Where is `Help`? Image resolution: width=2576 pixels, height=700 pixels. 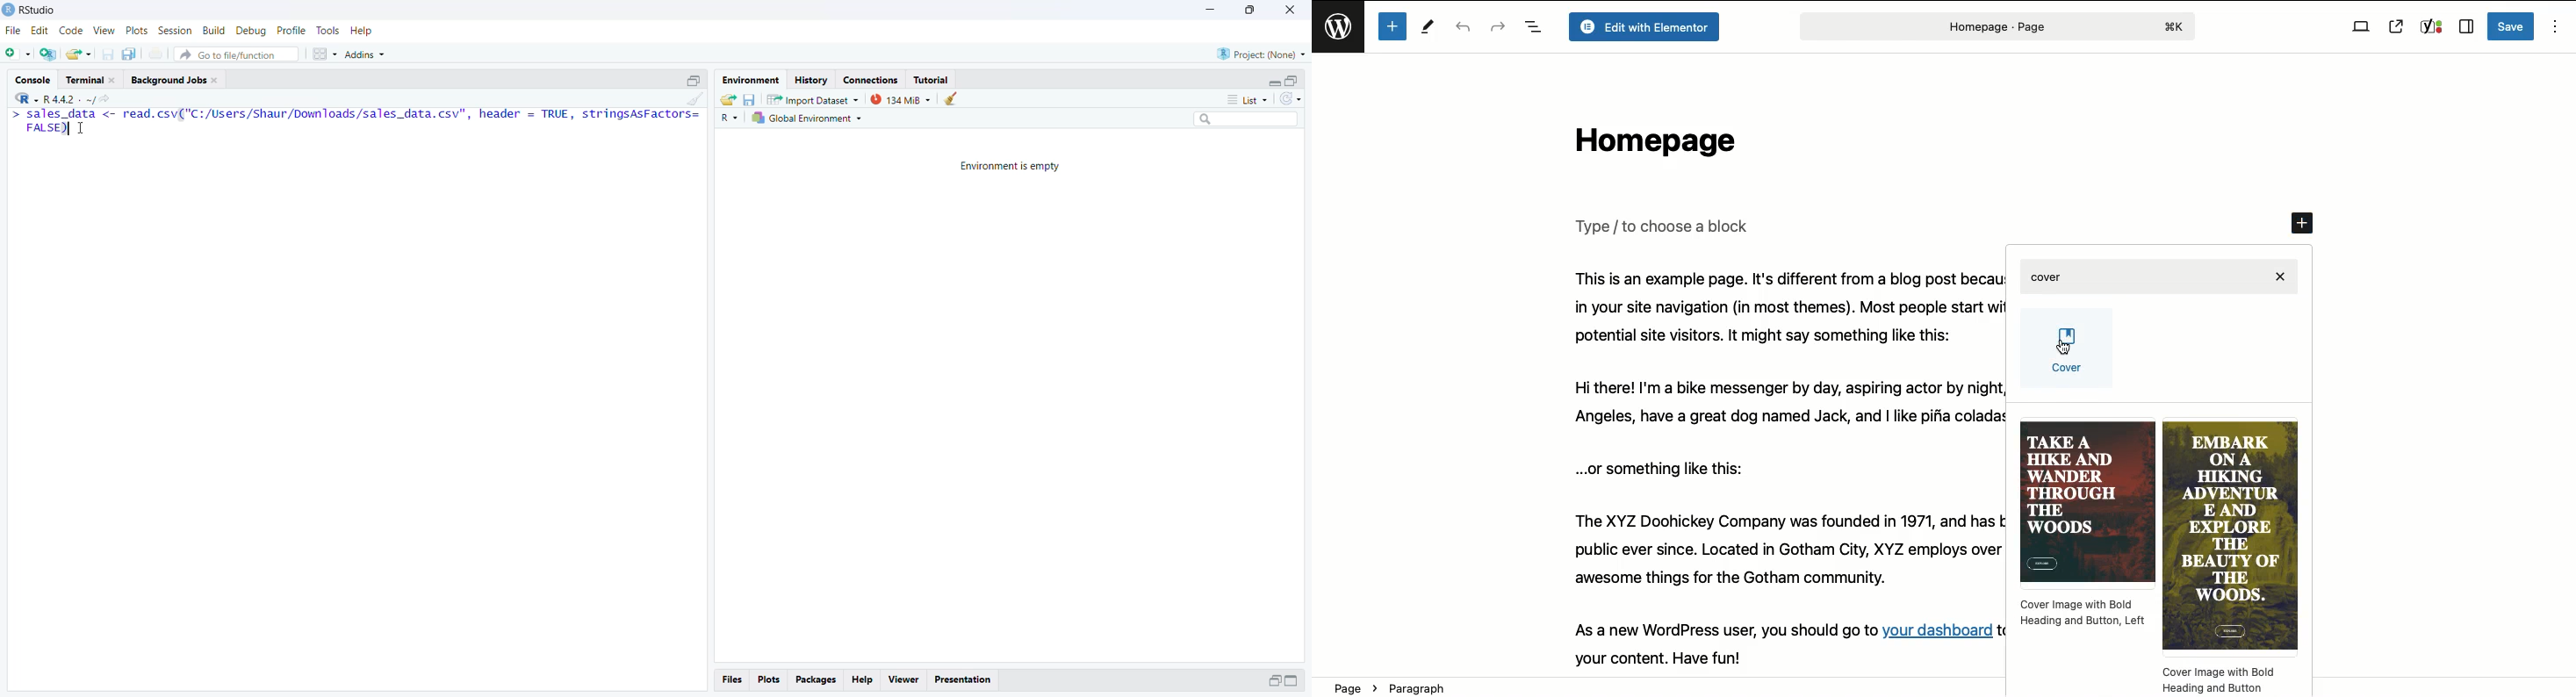
Help is located at coordinates (362, 31).